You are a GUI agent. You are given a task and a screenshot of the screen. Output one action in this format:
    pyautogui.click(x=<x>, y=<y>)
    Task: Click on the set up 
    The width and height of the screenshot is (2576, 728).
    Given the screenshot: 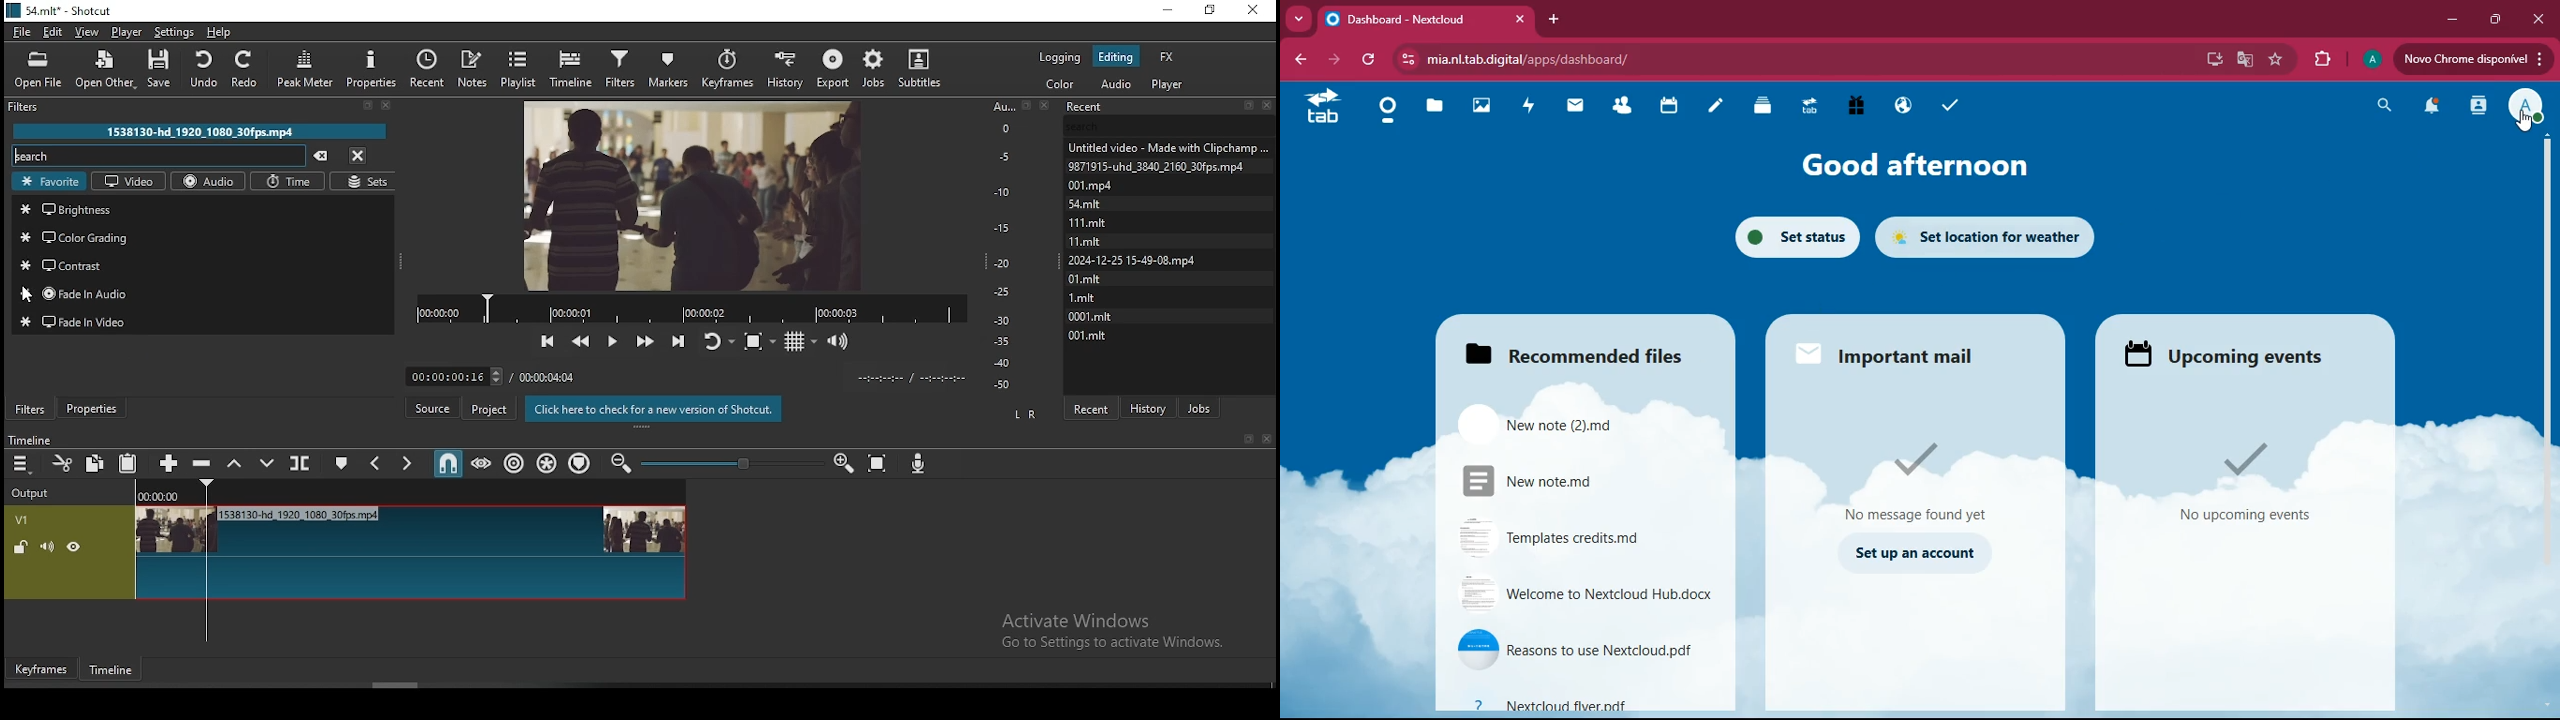 What is the action you would take?
    pyautogui.click(x=1923, y=553)
    